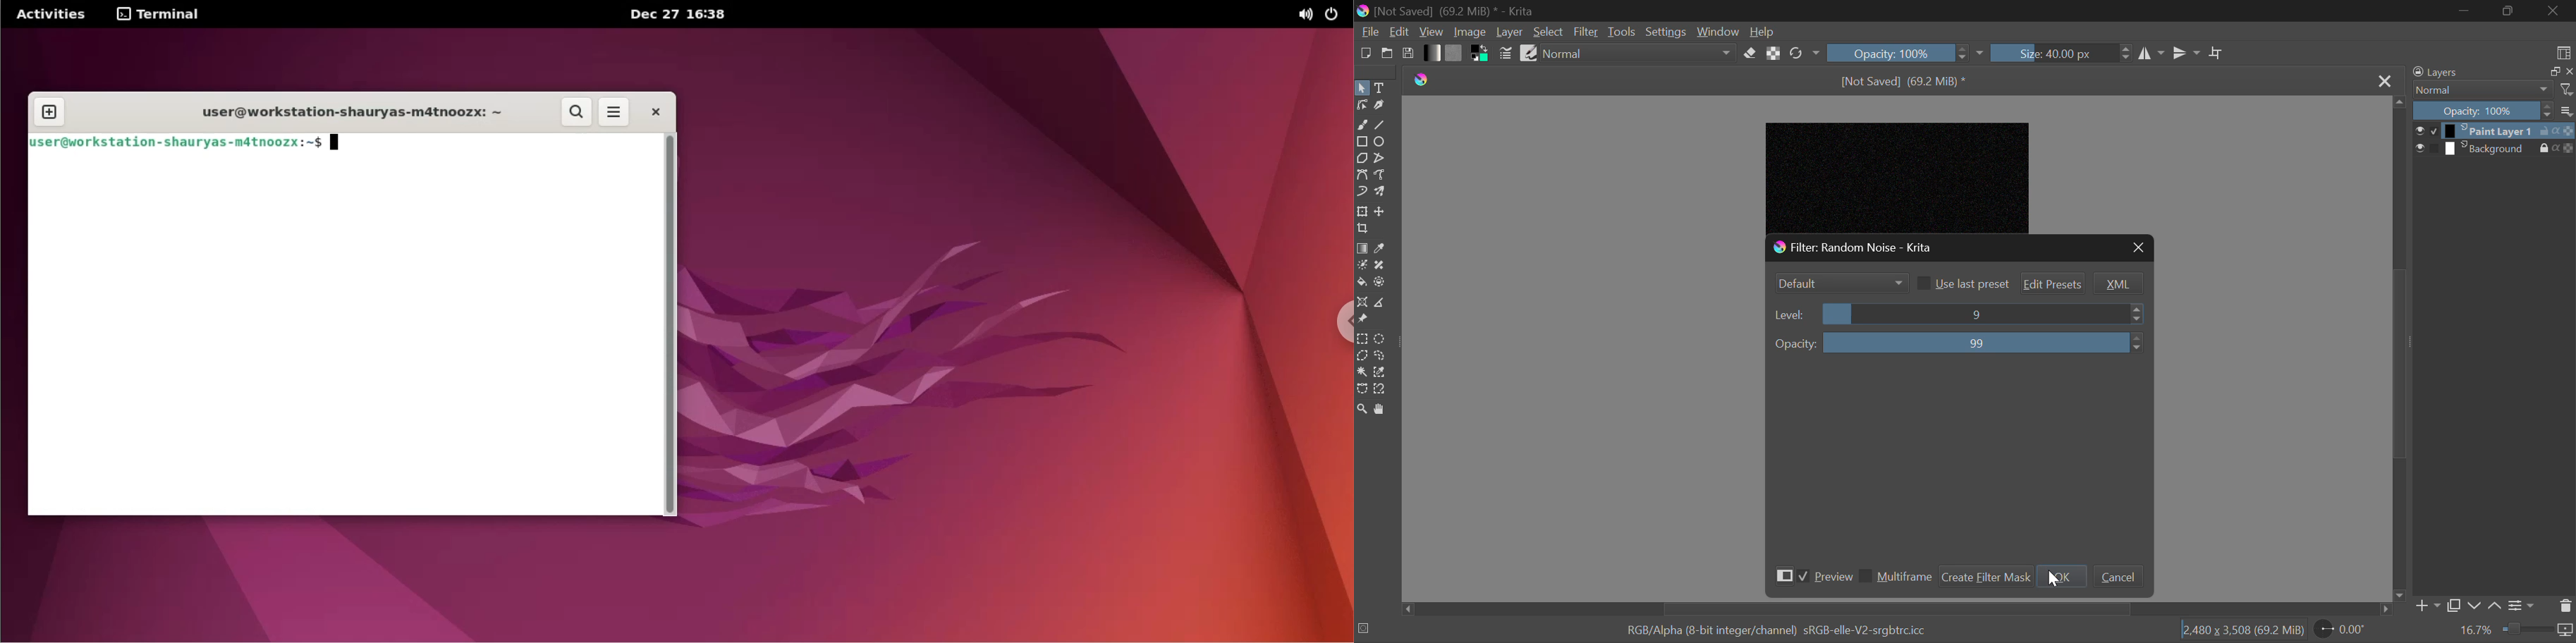 Image resolution: width=2576 pixels, height=644 pixels. Describe the element at coordinates (2470, 73) in the screenshot. I see `Layers Docker Tab` at that location.